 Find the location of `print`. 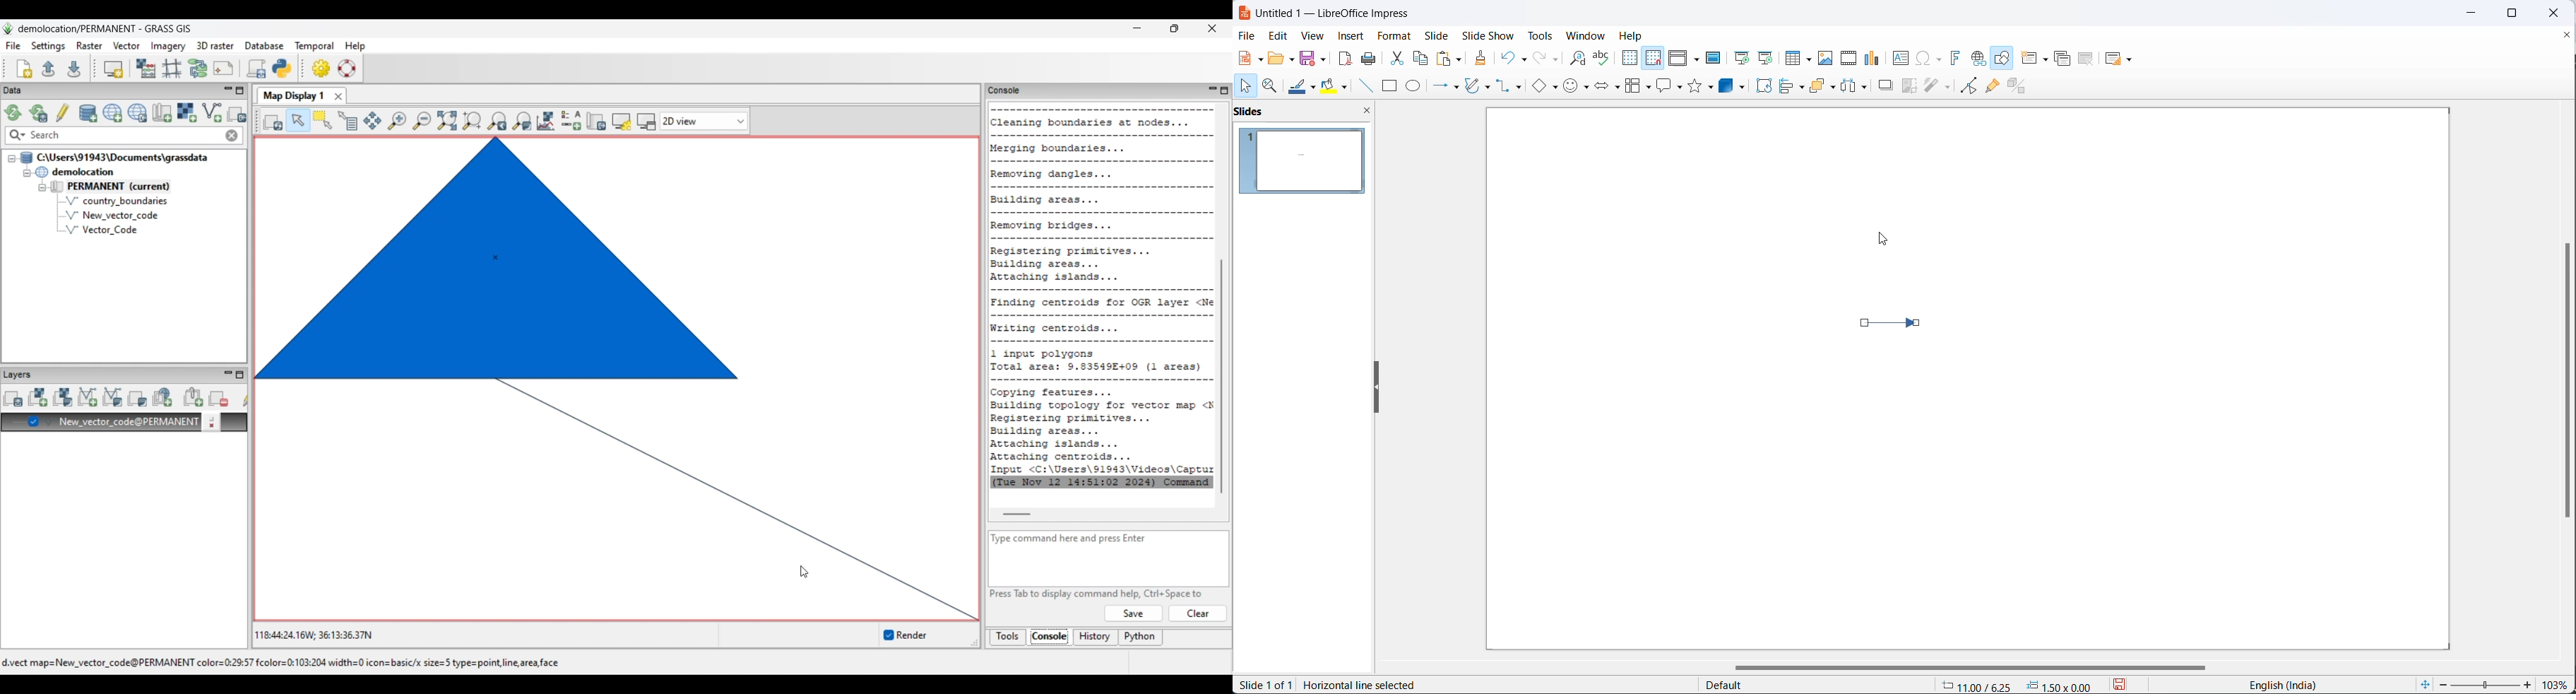

print is located at coordinates (1369, 57).